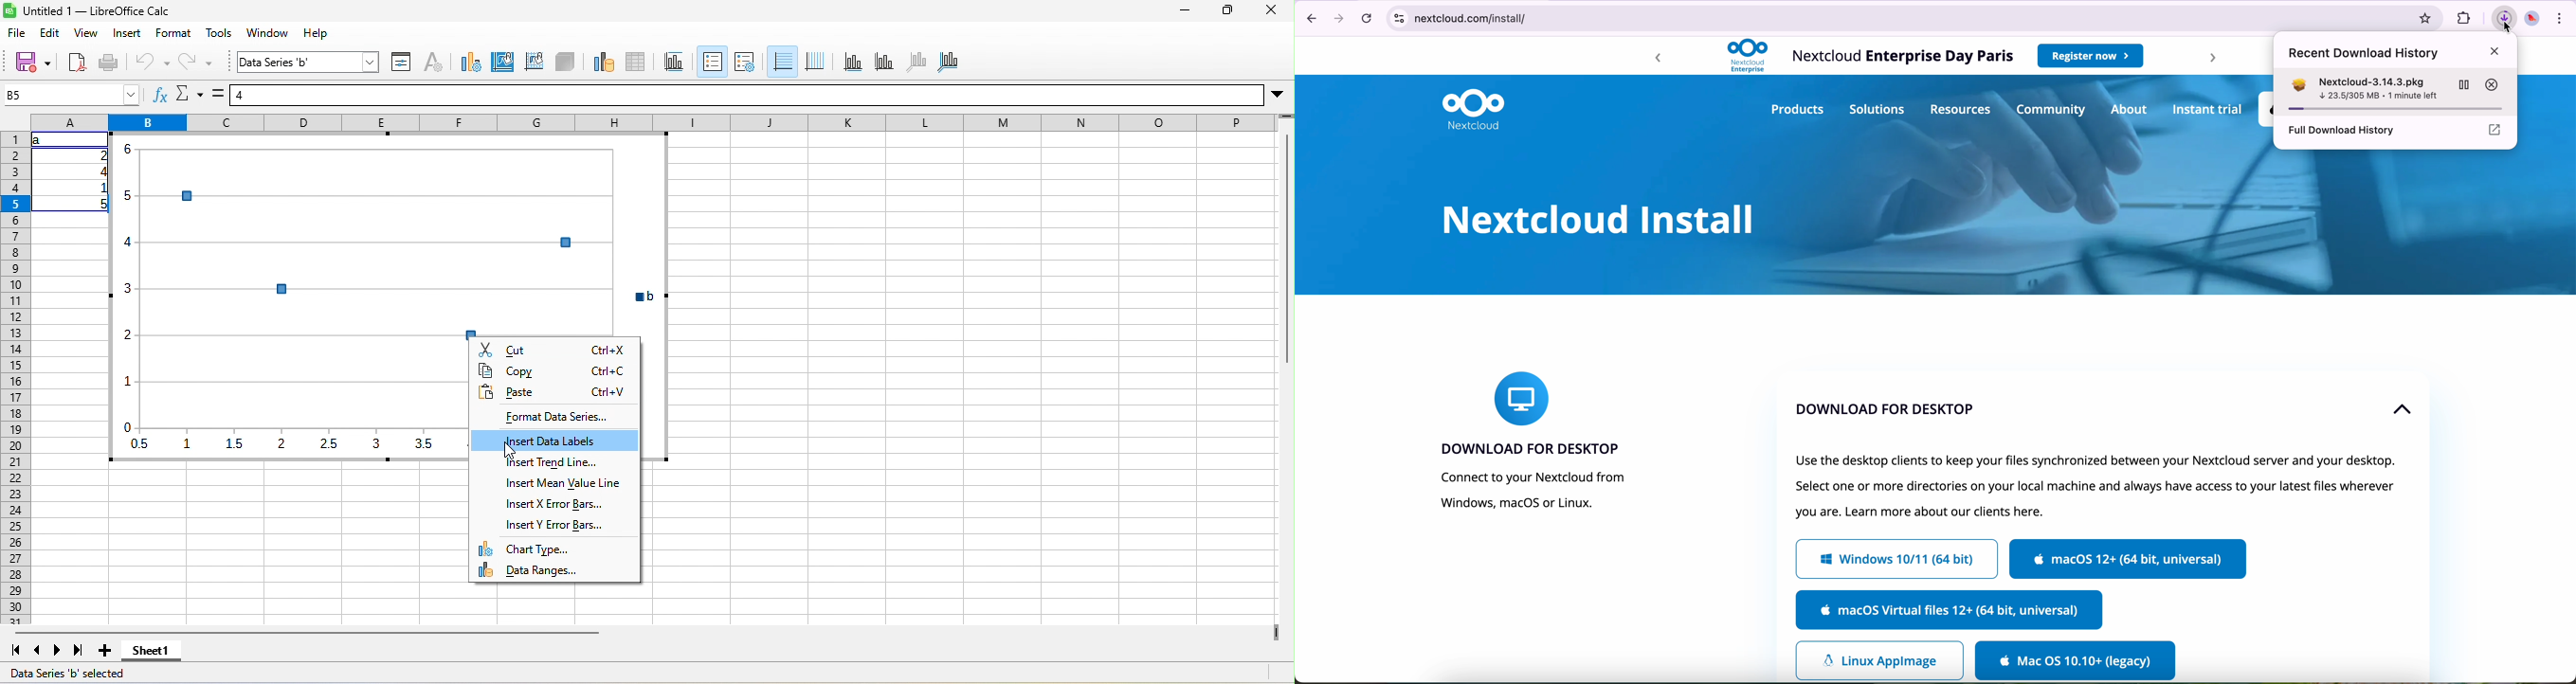  Describe the element at coordinates (1278, 96) in the screenshot. I see `More options` at that location.